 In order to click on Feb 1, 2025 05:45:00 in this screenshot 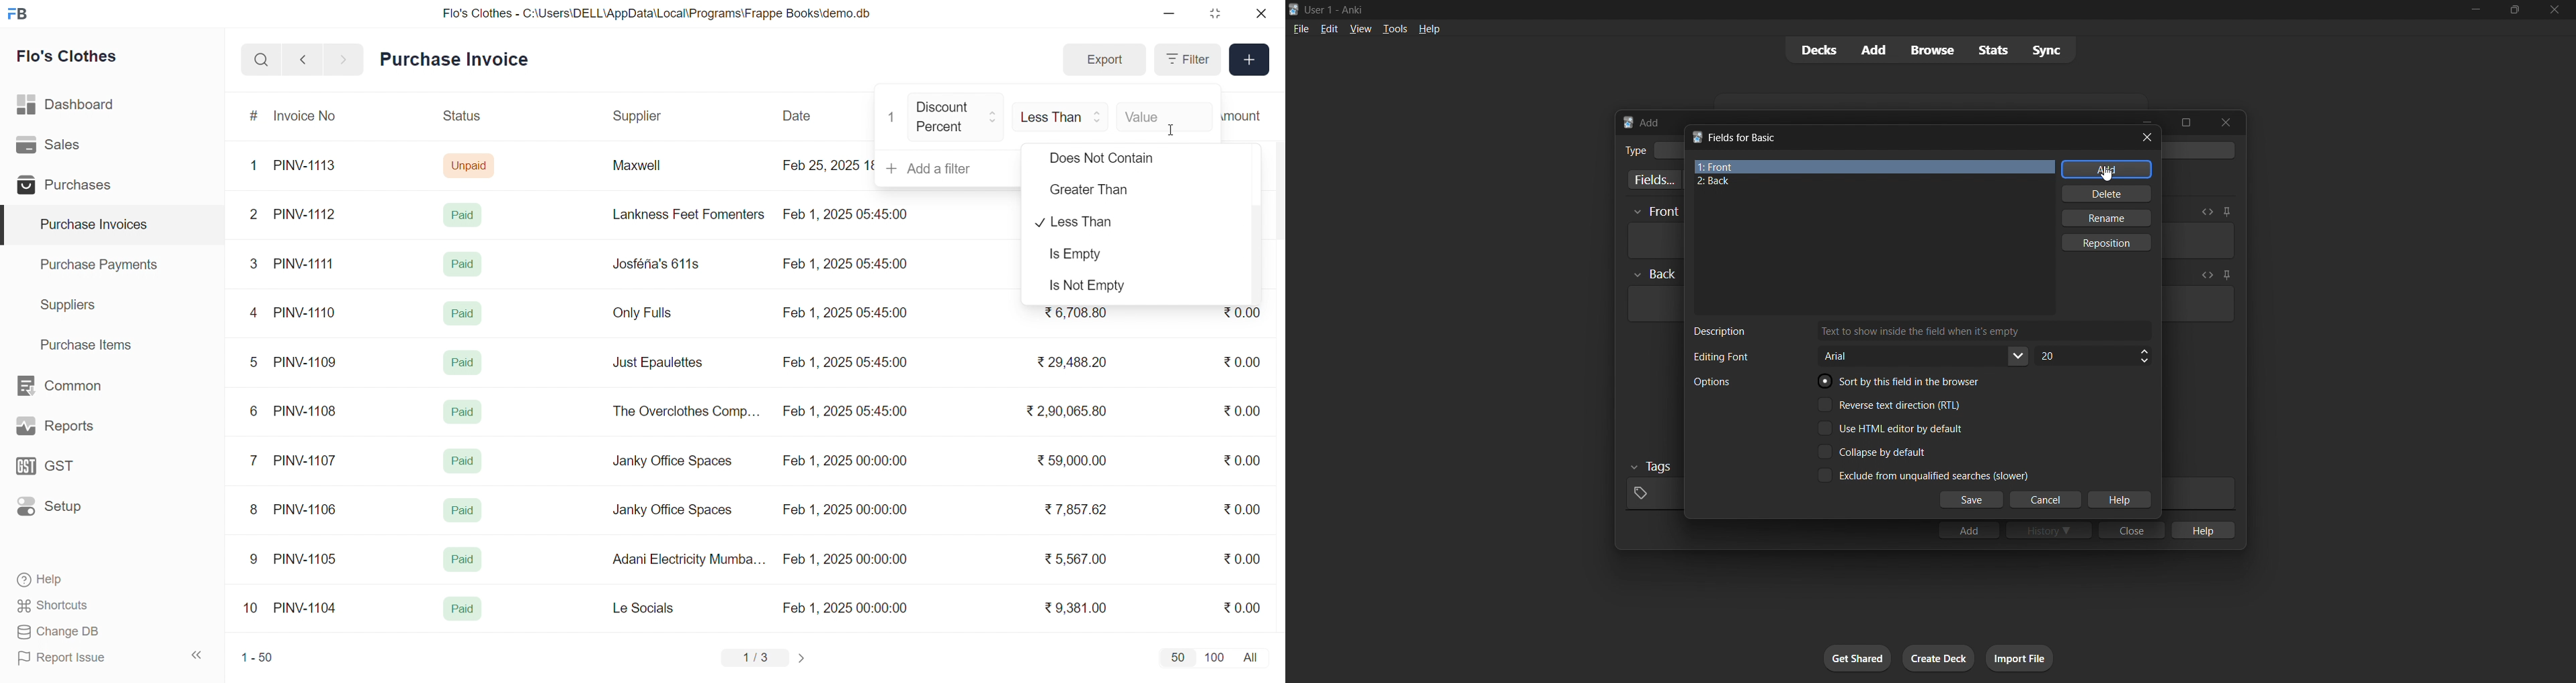, I will do `click(844, 362)`.